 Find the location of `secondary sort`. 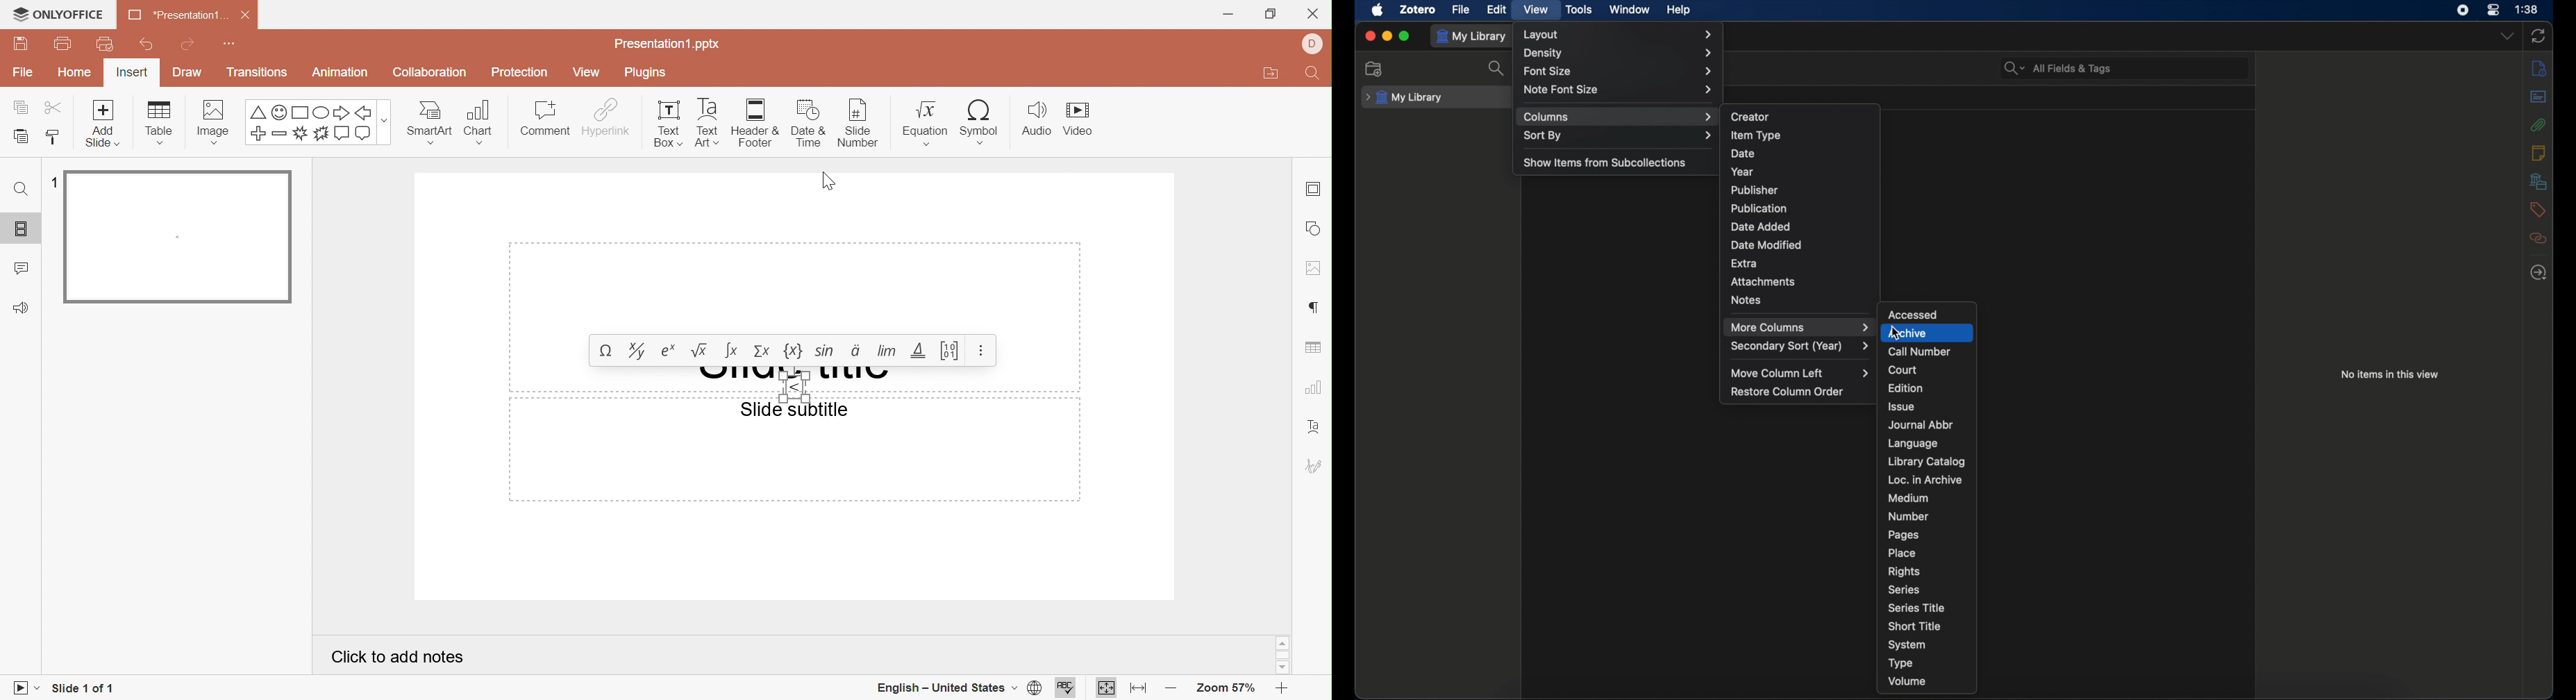

secondary sort is located at coordinates (1800, 346).